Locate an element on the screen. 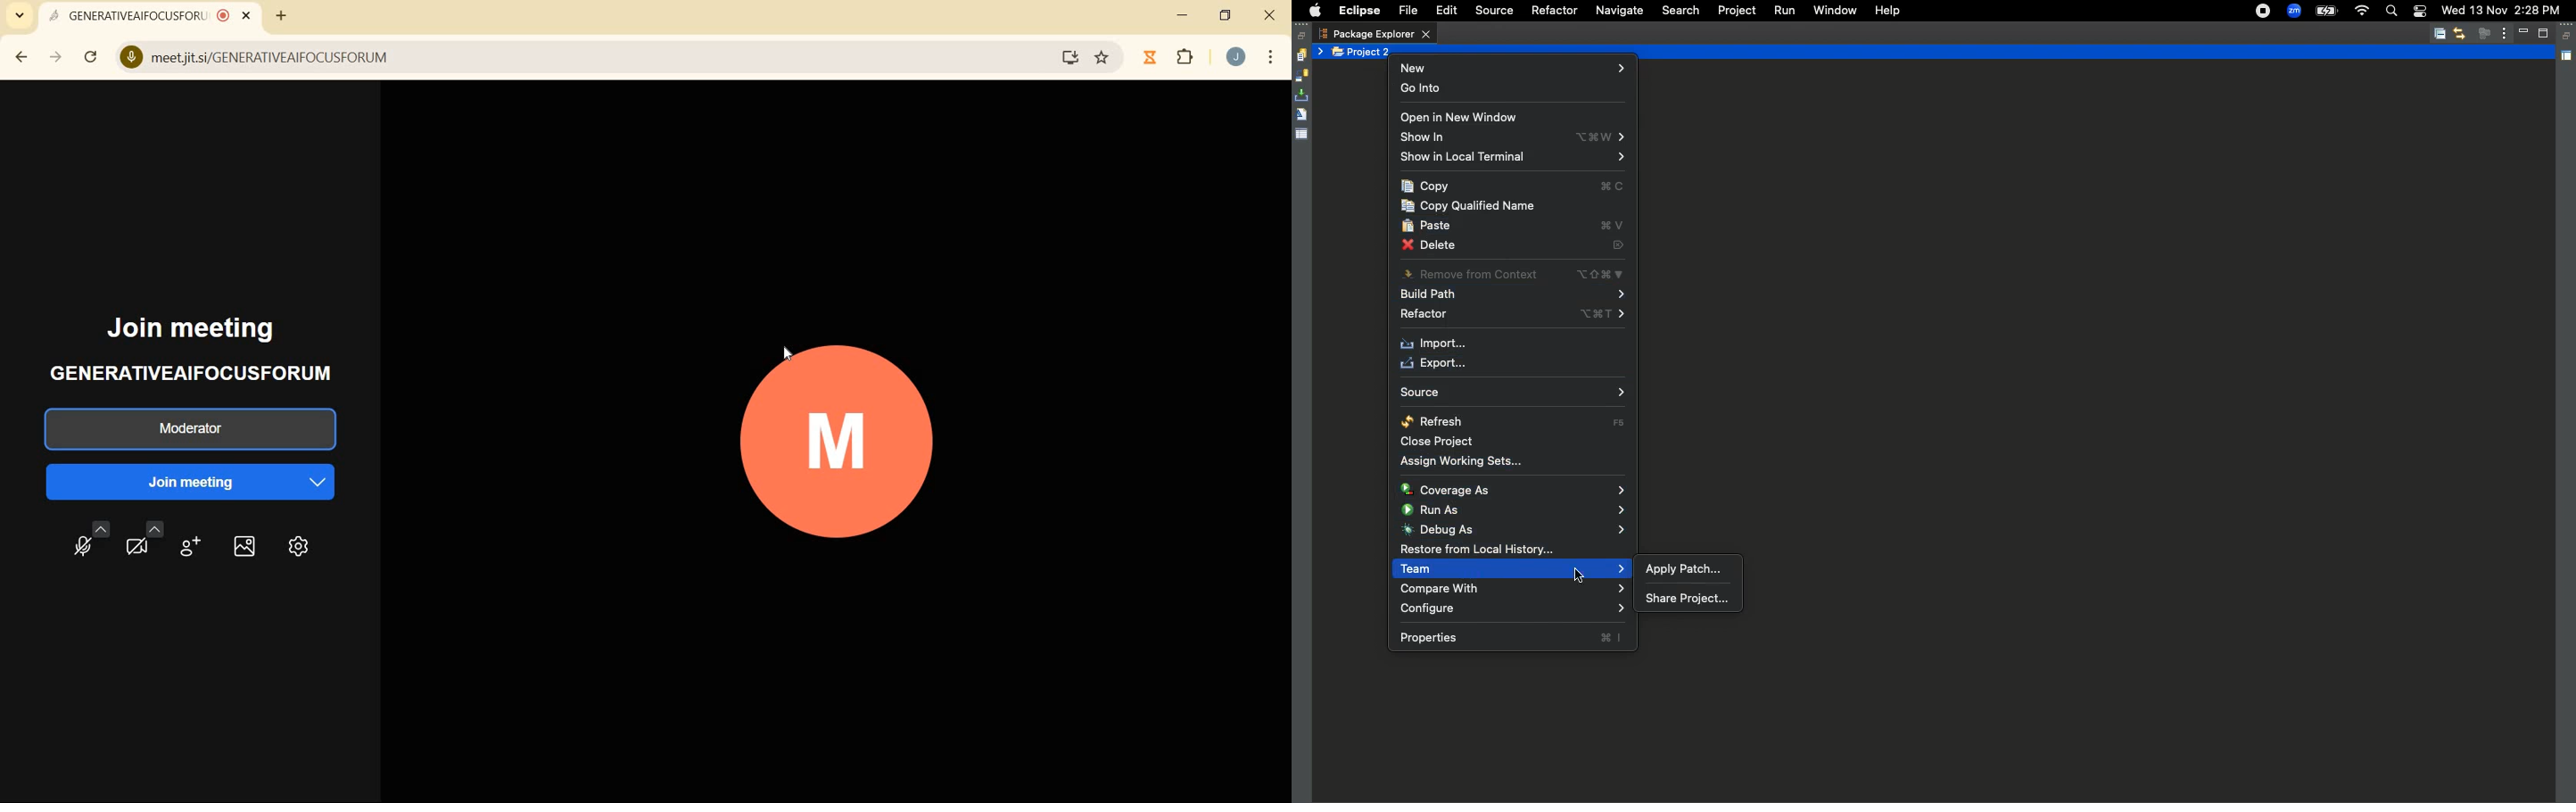 This screenshot has width=2576, height=812. Project is located at coordinates (1733, 11).